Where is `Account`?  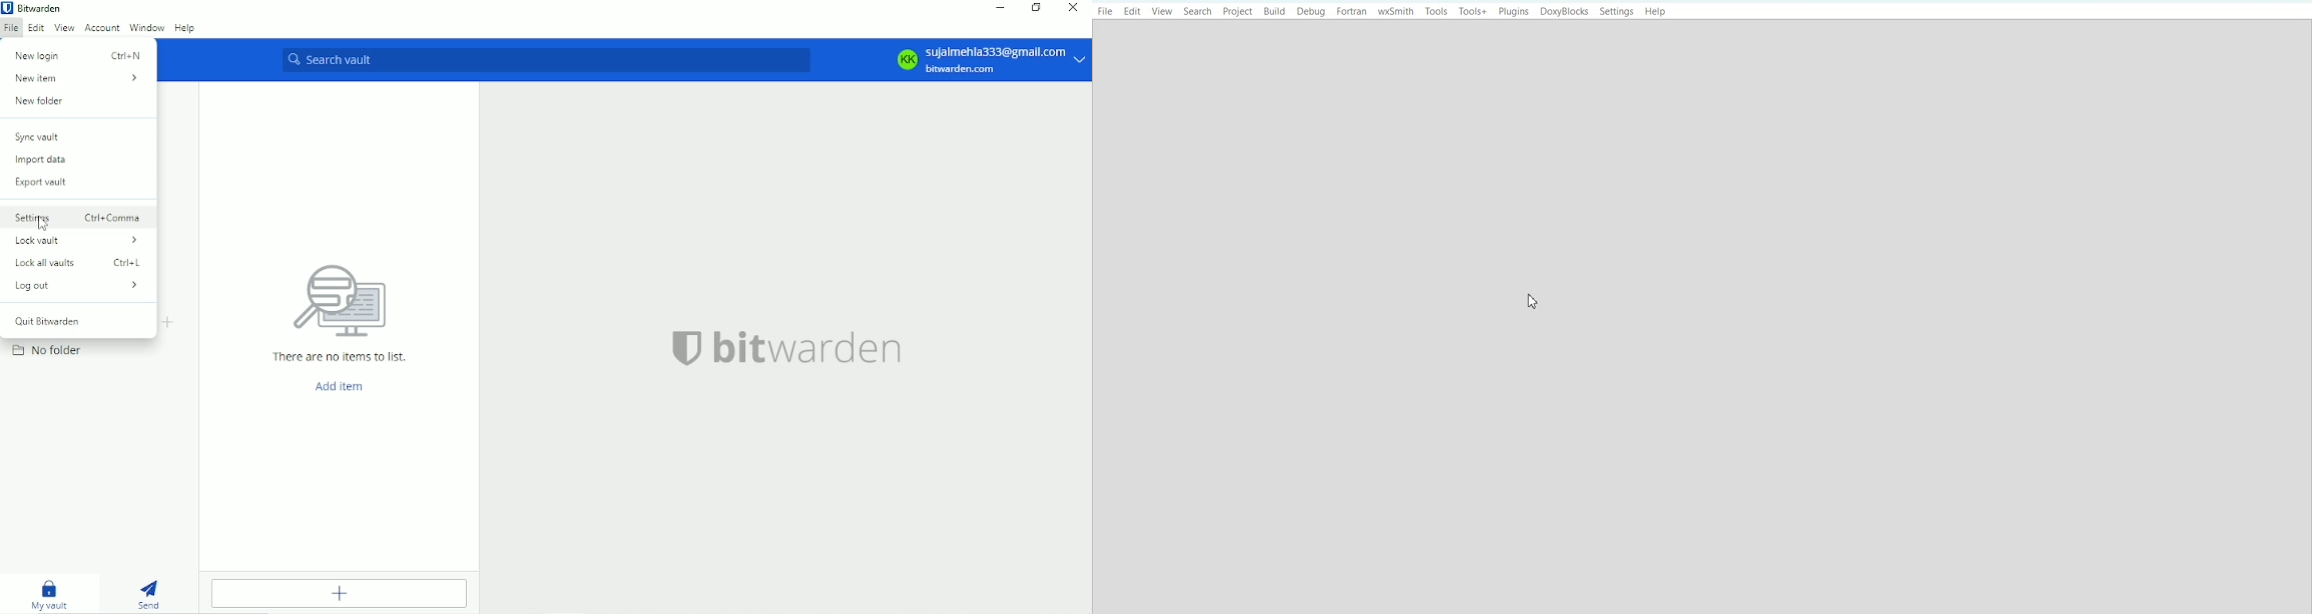 Account is located at coordinates (991, 61).